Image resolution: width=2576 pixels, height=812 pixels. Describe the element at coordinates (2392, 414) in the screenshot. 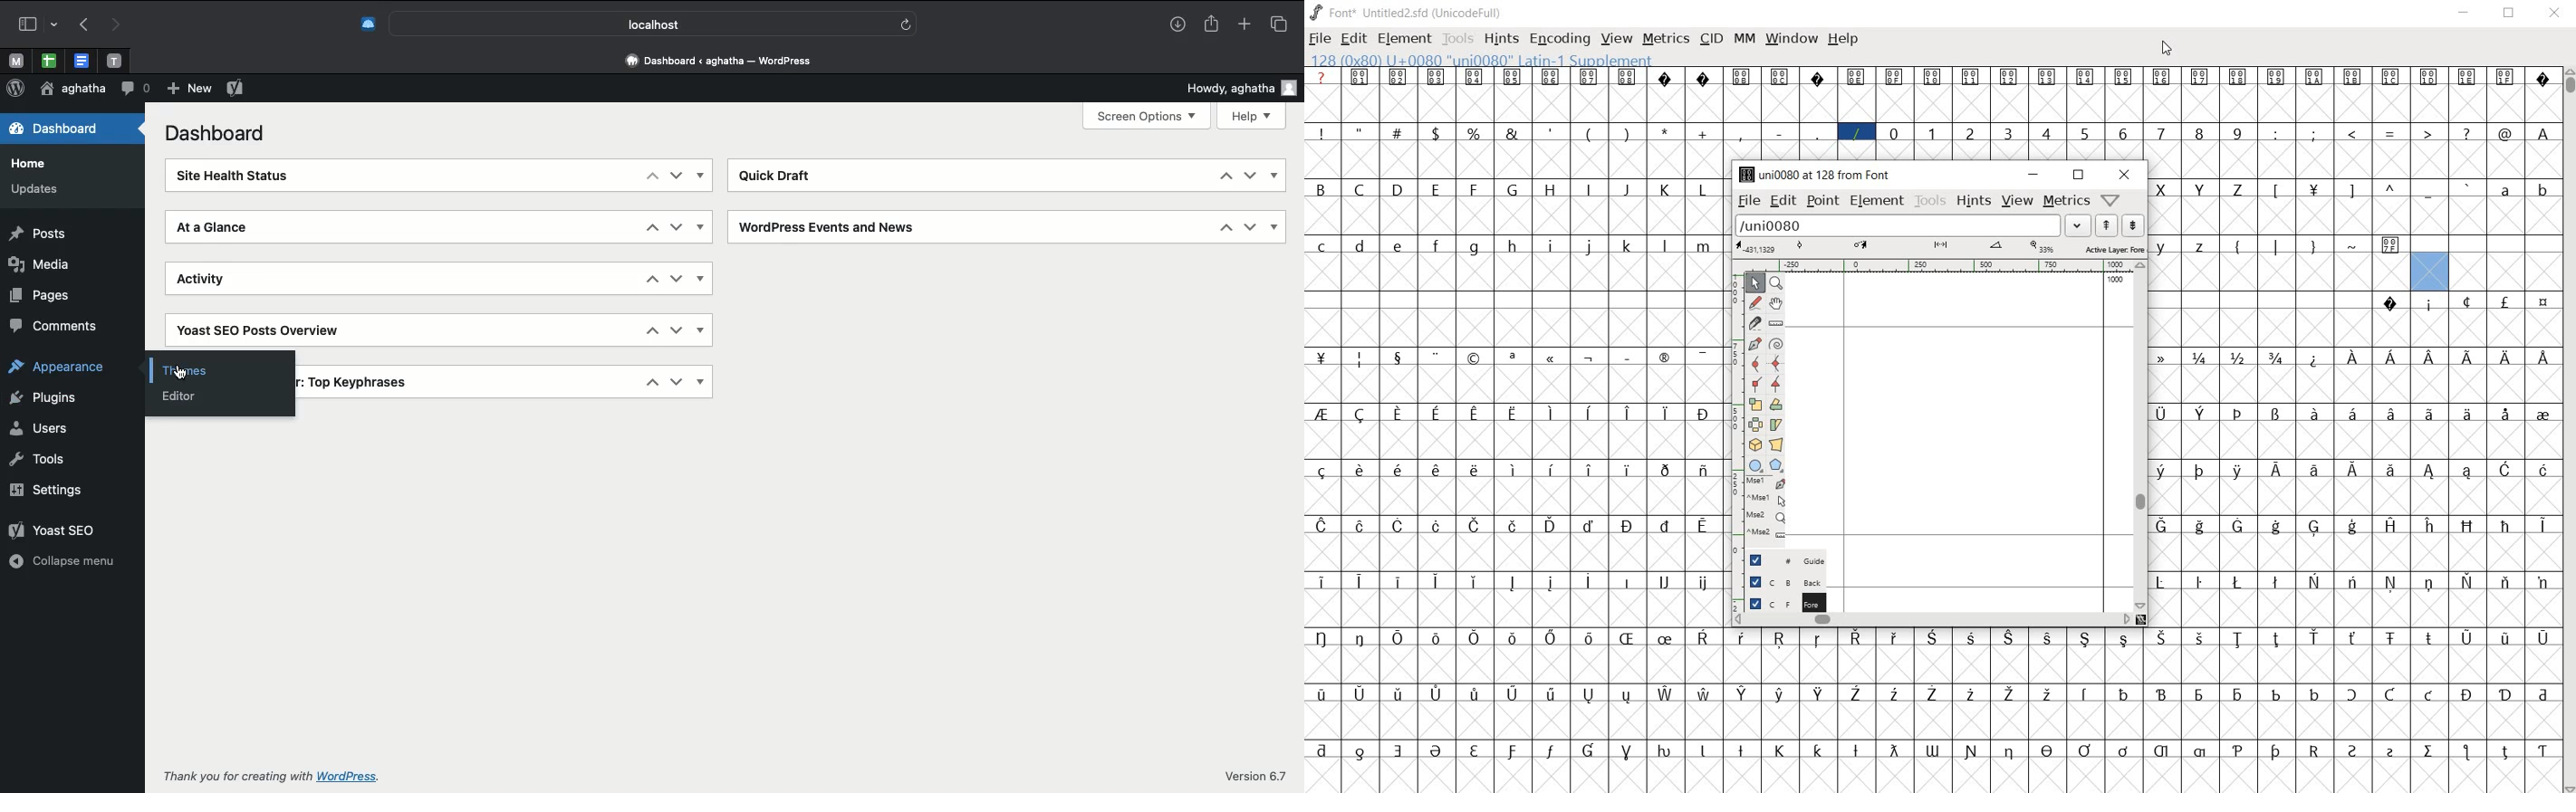

I see `glyph` at that location.